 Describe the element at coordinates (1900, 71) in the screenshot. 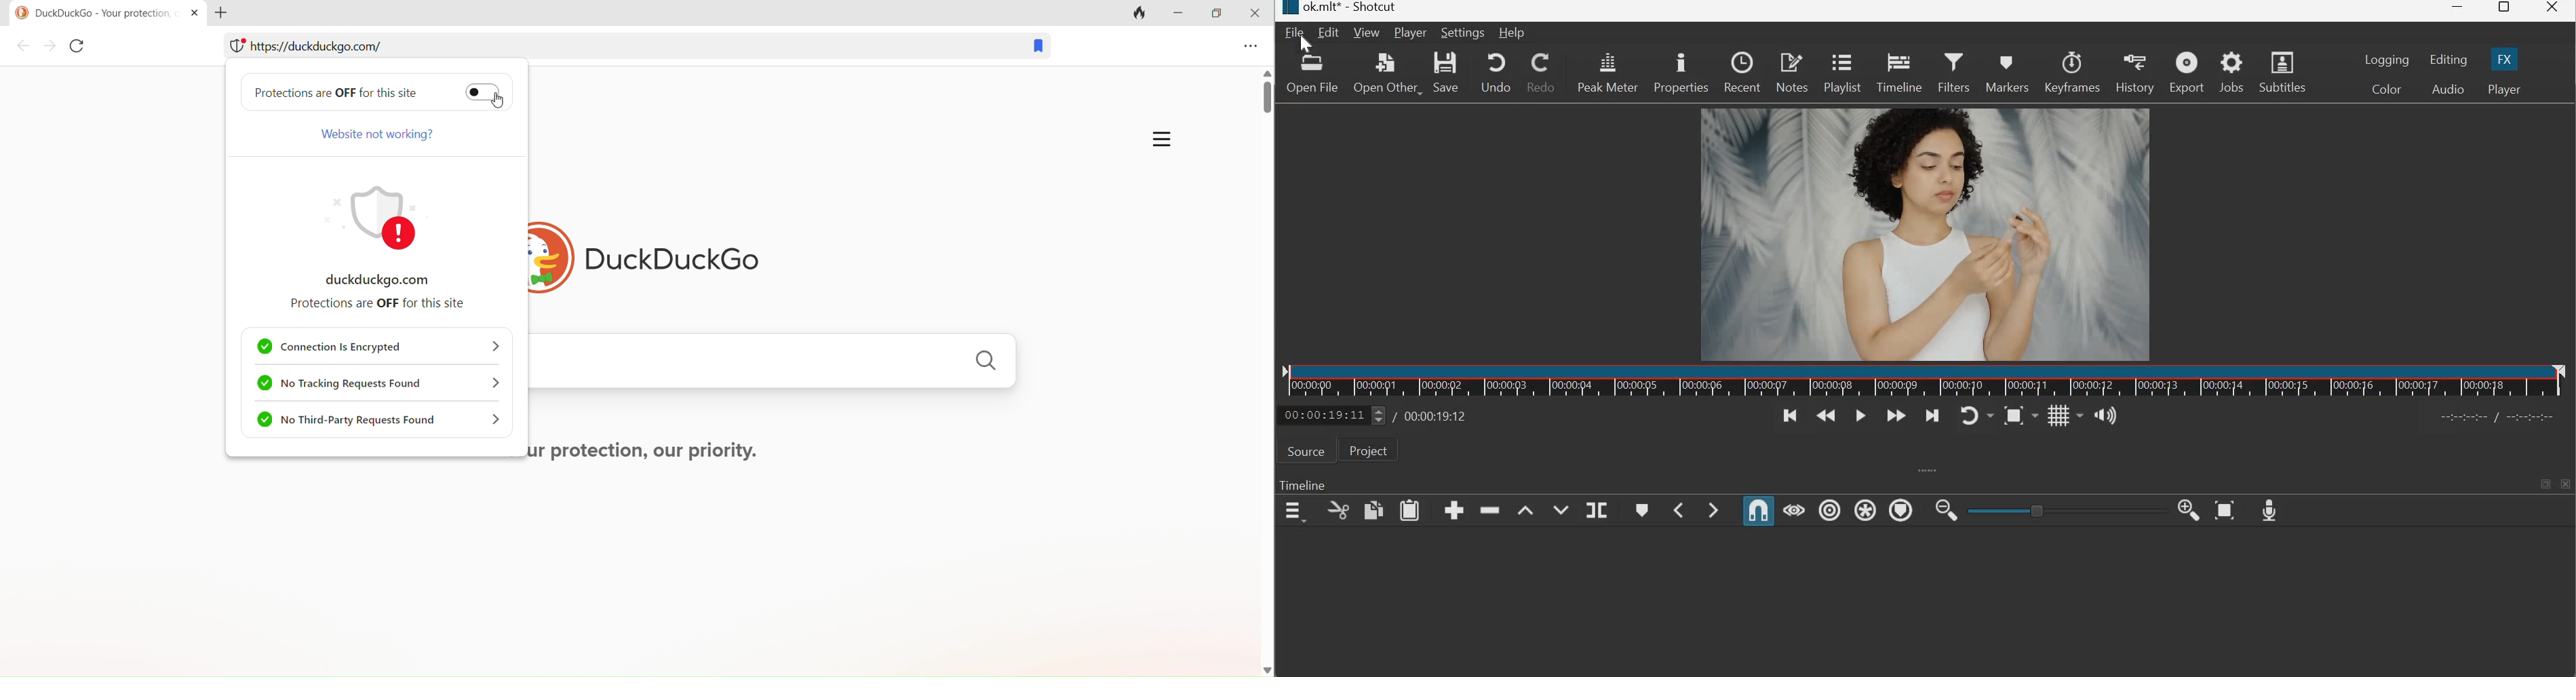

I see `Timeline` at that location.